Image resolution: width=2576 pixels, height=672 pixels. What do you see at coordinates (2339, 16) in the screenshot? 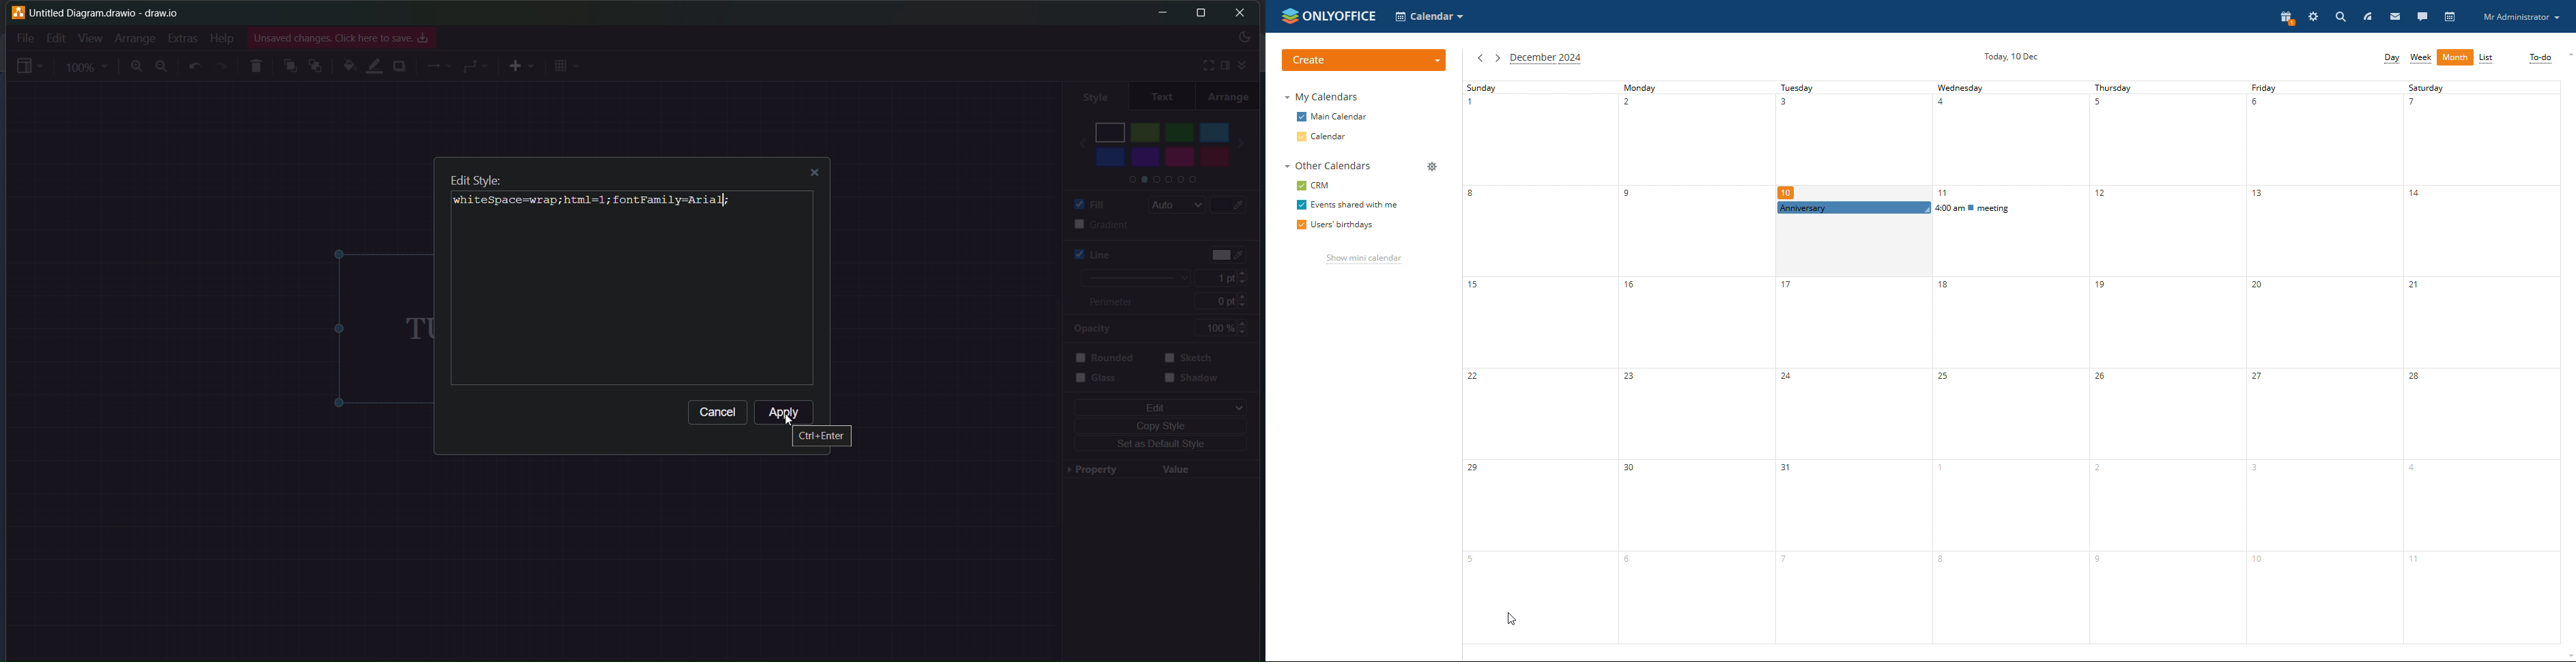
I see `search` at bounding box center [2339, 16].